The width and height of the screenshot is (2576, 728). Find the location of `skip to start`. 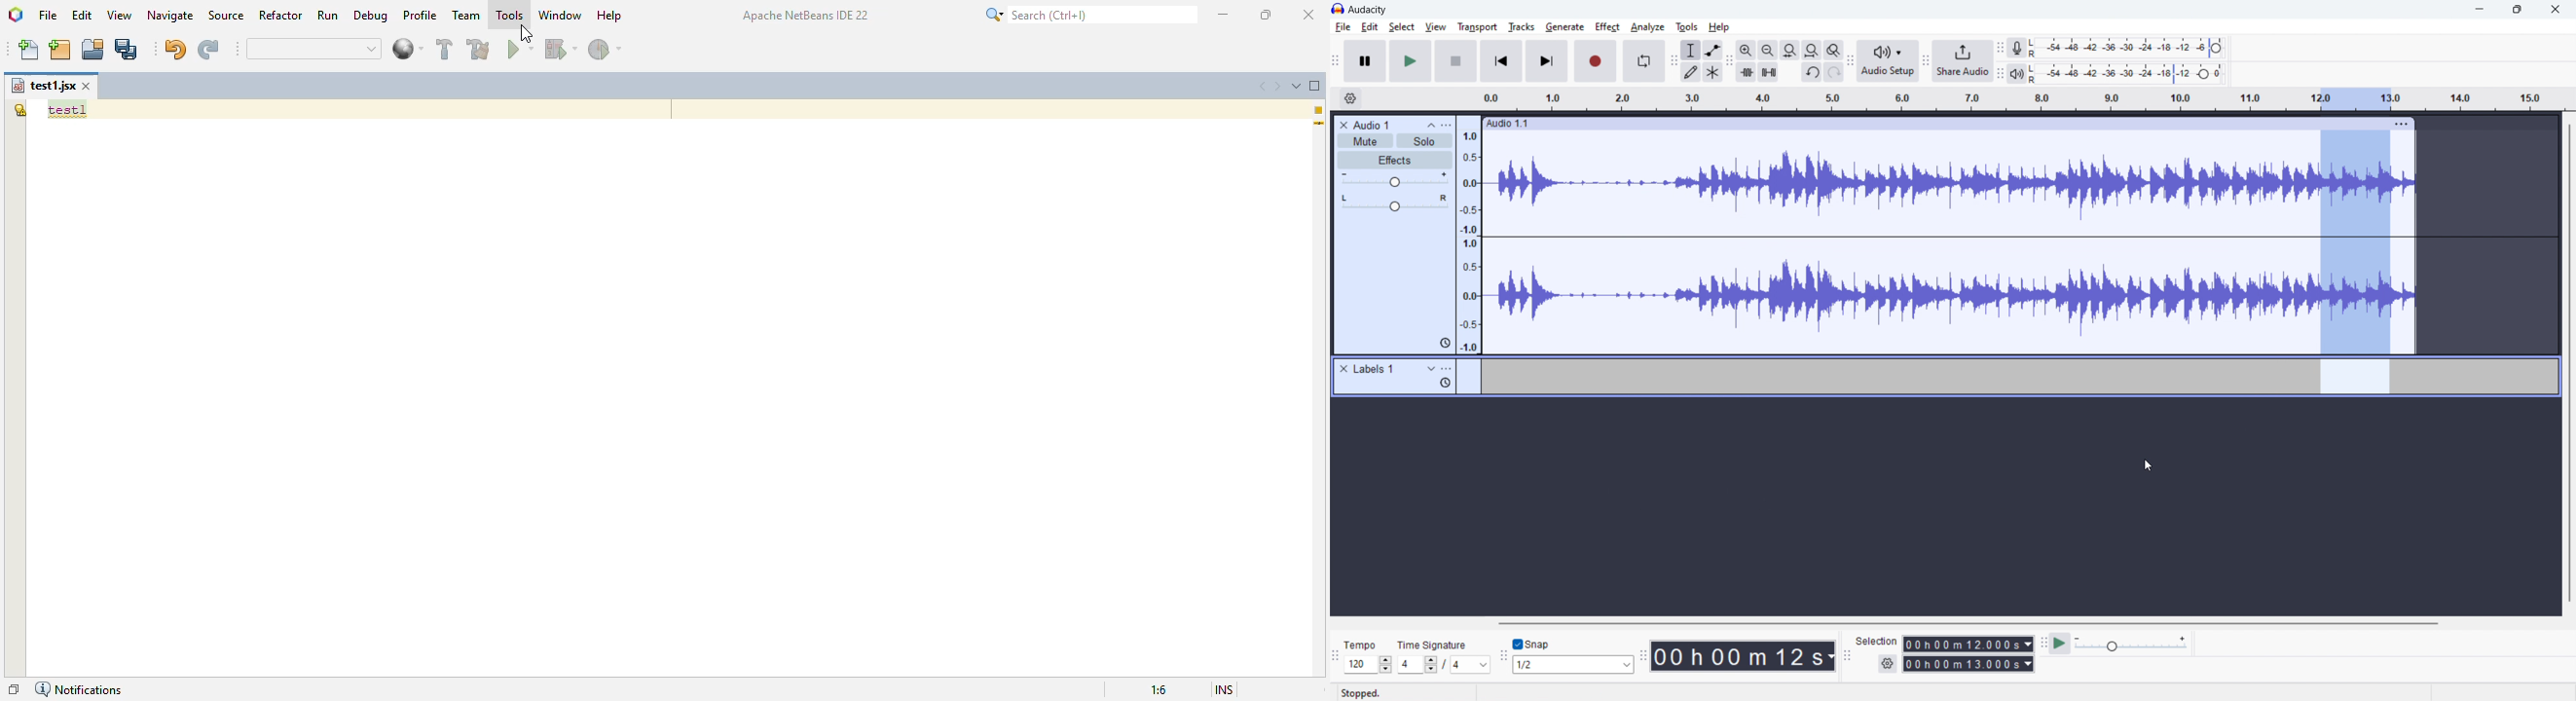

skip to start is located at coordinates (1501, 60).